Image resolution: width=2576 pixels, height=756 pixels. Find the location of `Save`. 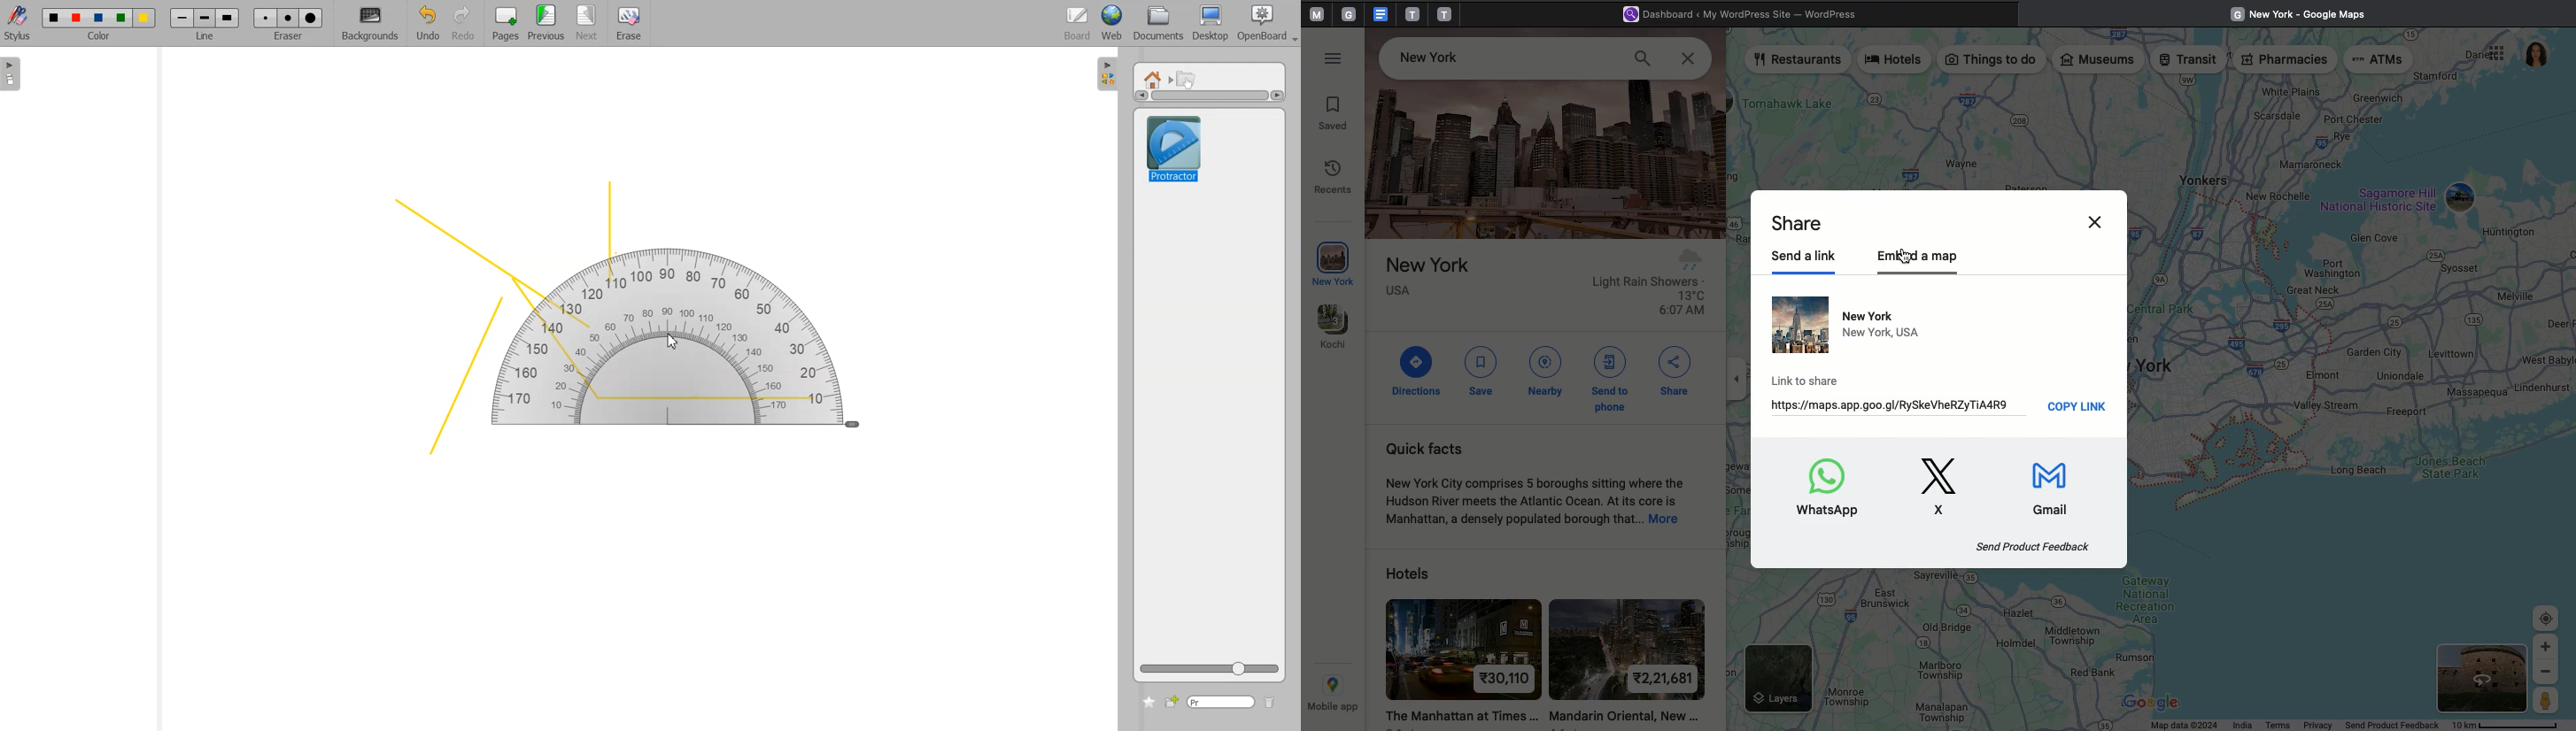

Save is located at coordinates (1481, 372).